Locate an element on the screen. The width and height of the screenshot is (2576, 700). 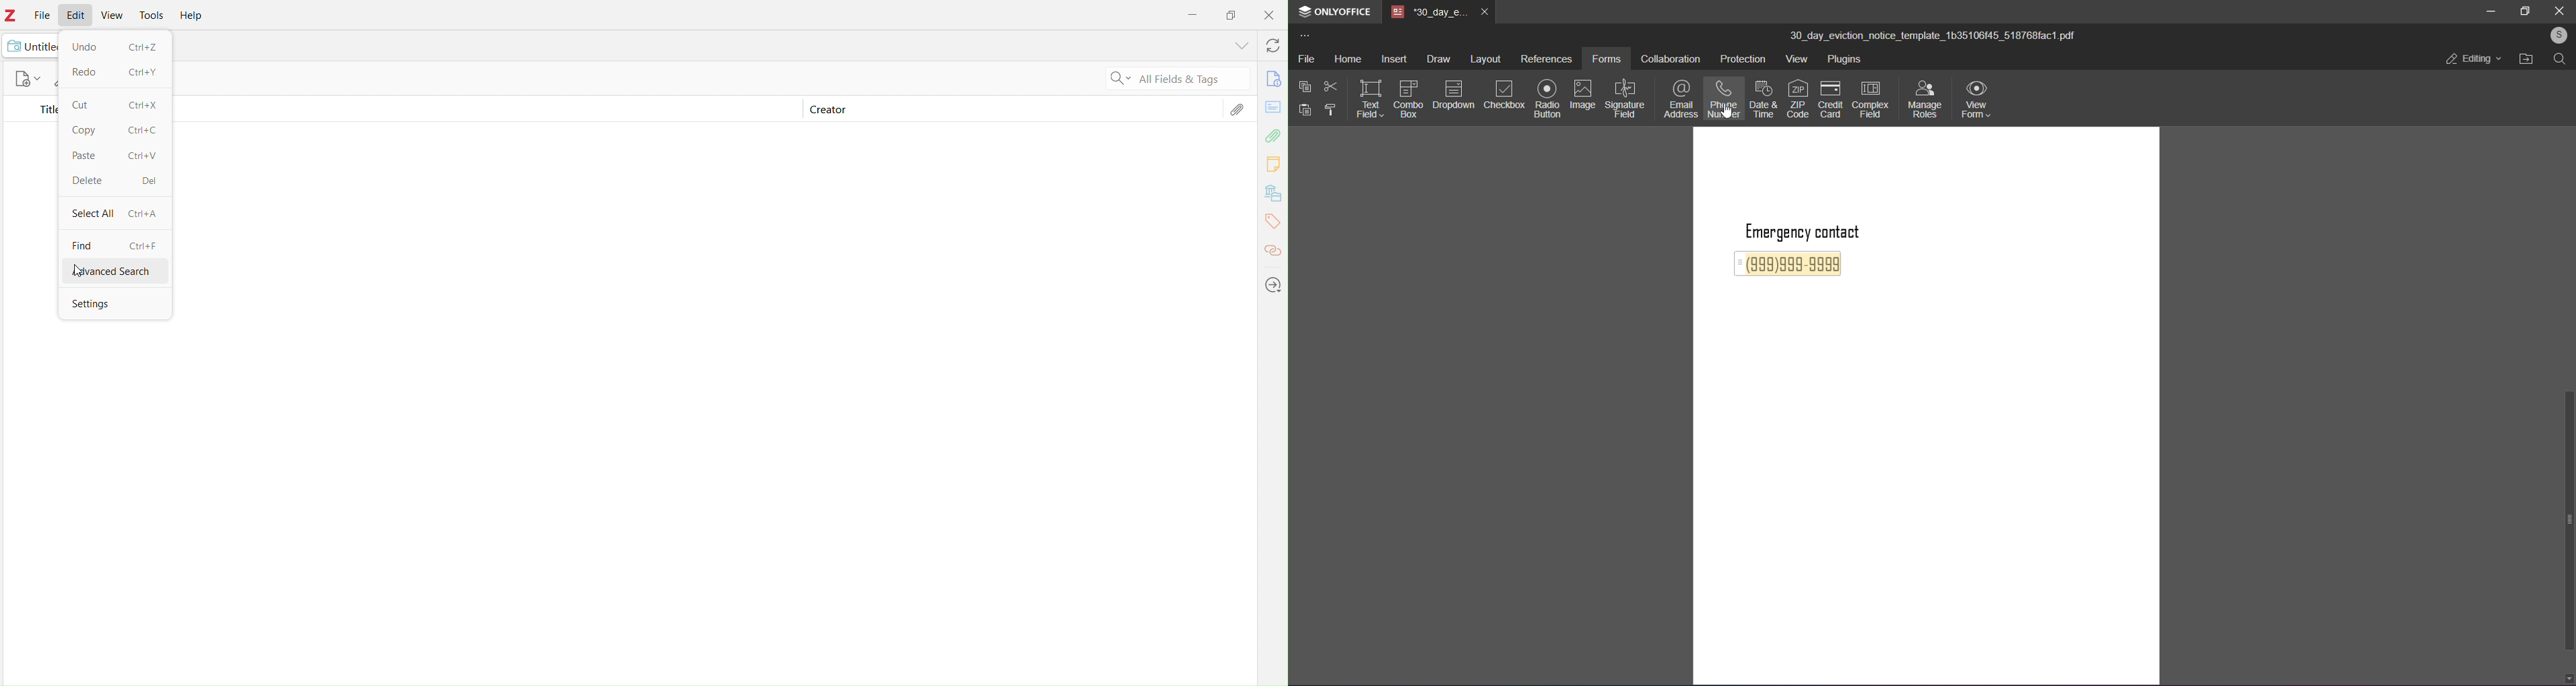
title is located at coordinates (1933, 36).